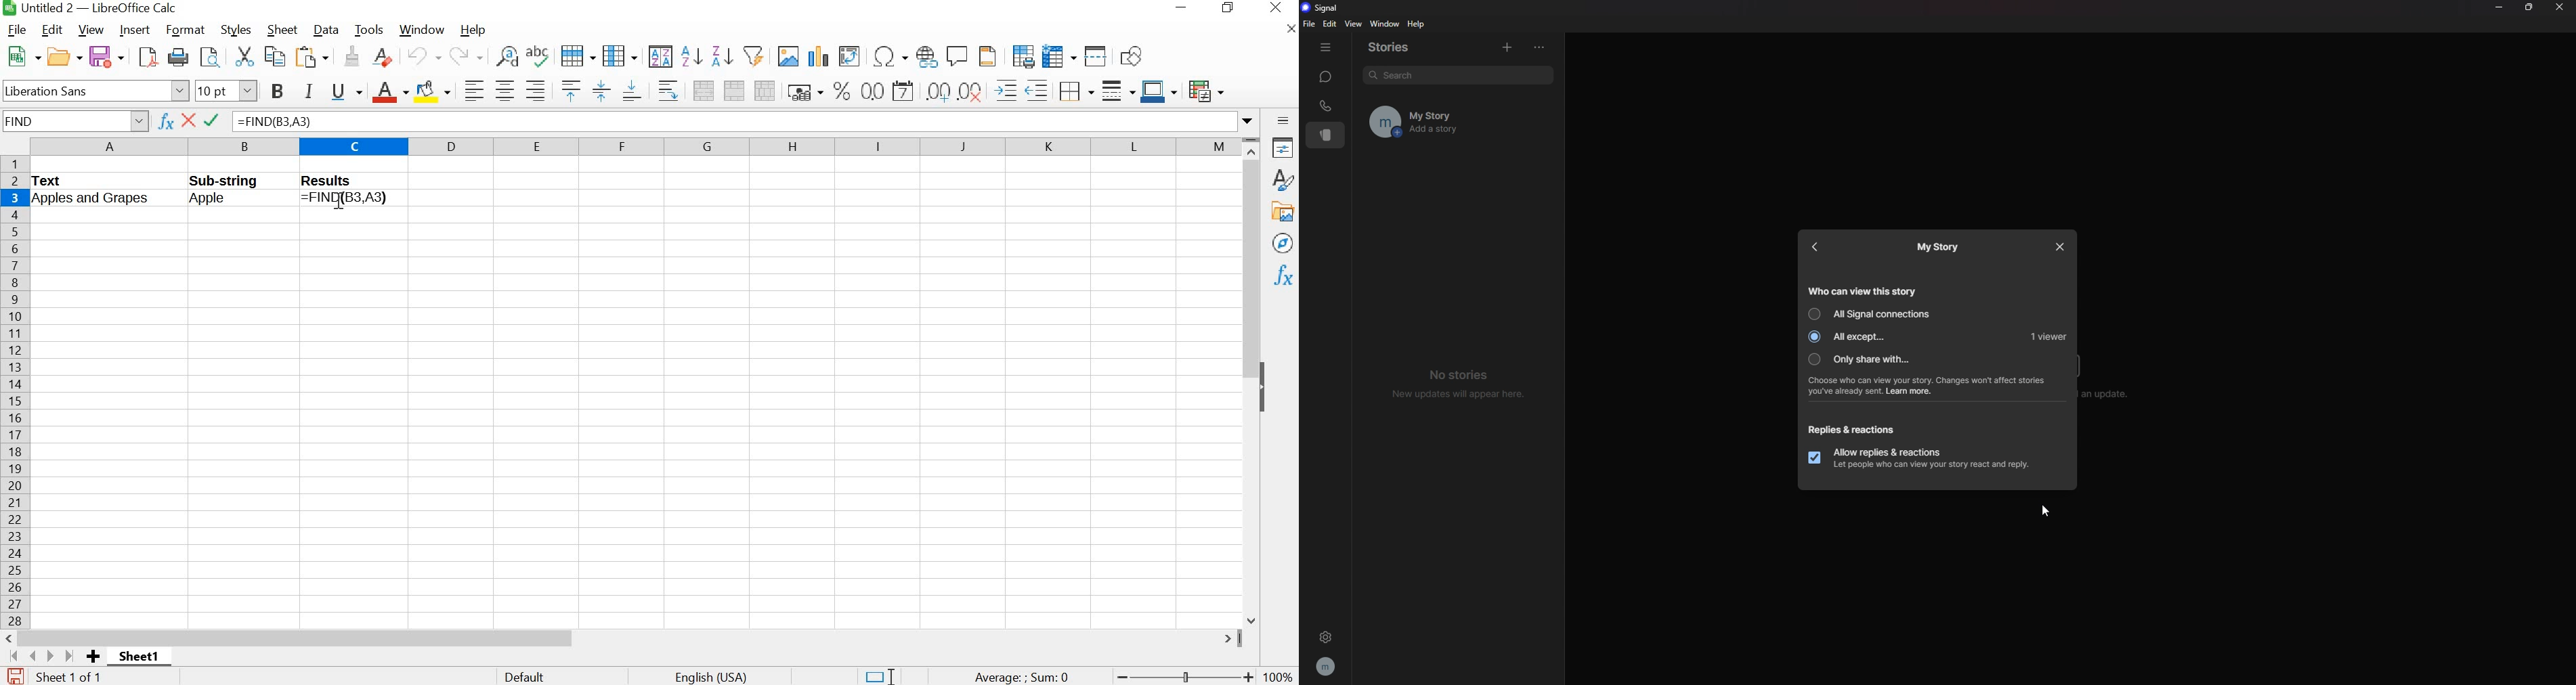 This screenshot has width=2576, height=700. What do you see at coordinates (314, 57) in the screenshot?
I see `paste` at bounding box center [314, 57].